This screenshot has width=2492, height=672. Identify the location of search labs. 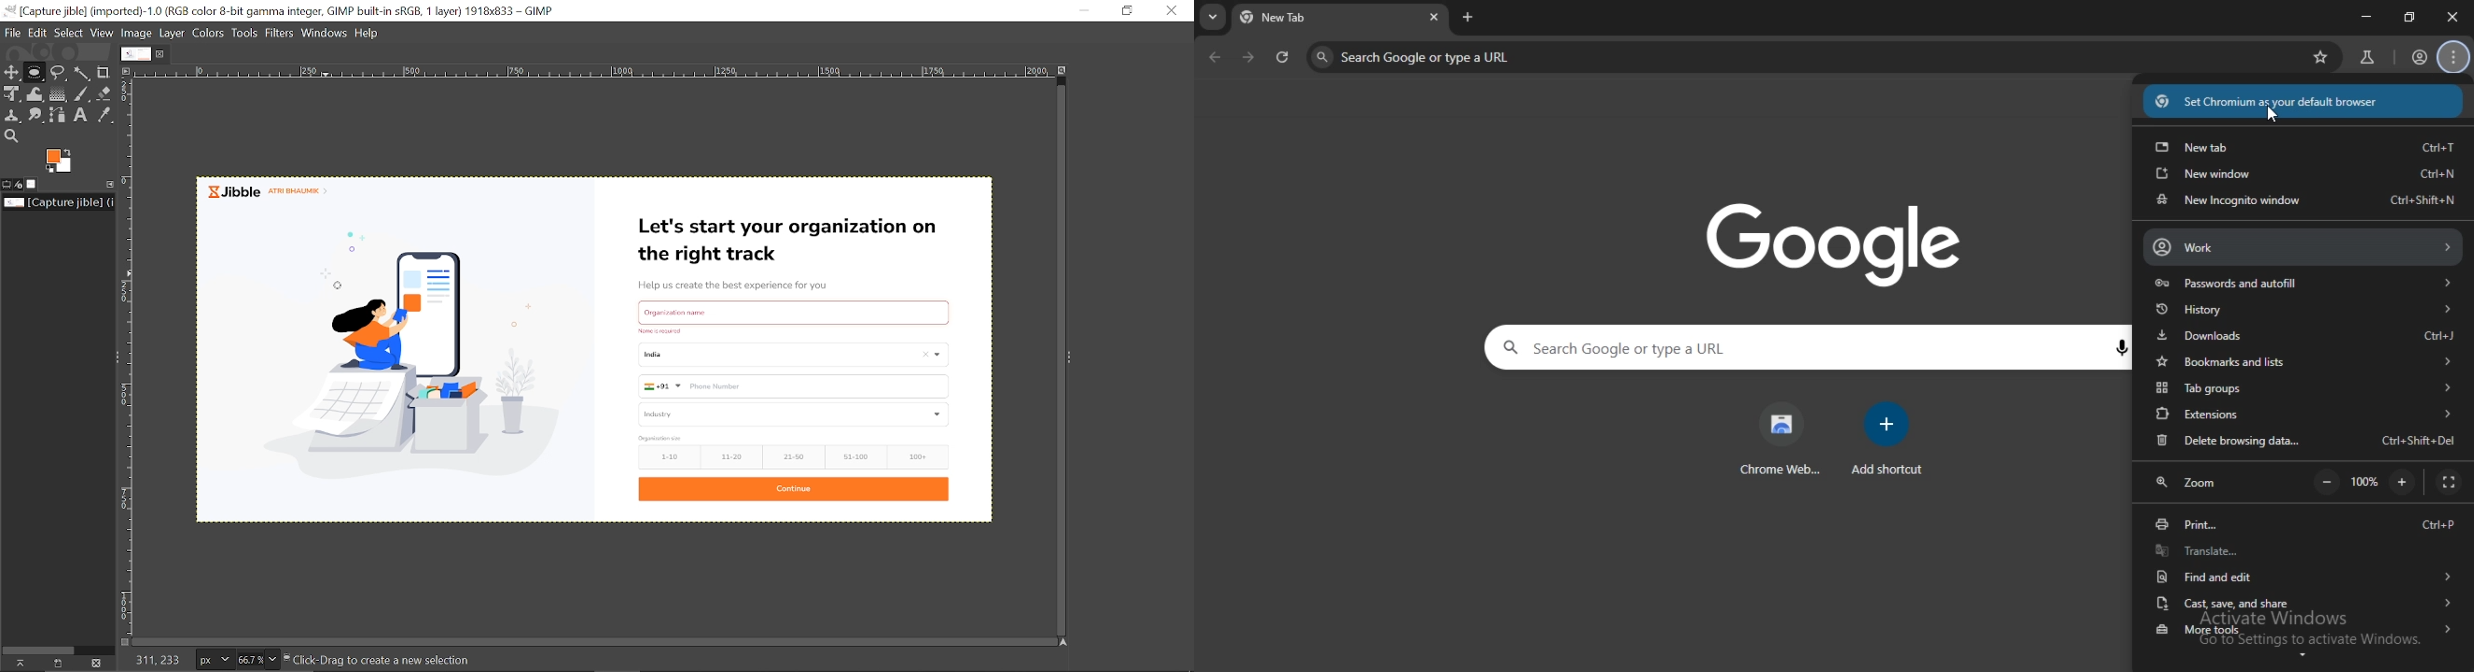
(2369, 55).